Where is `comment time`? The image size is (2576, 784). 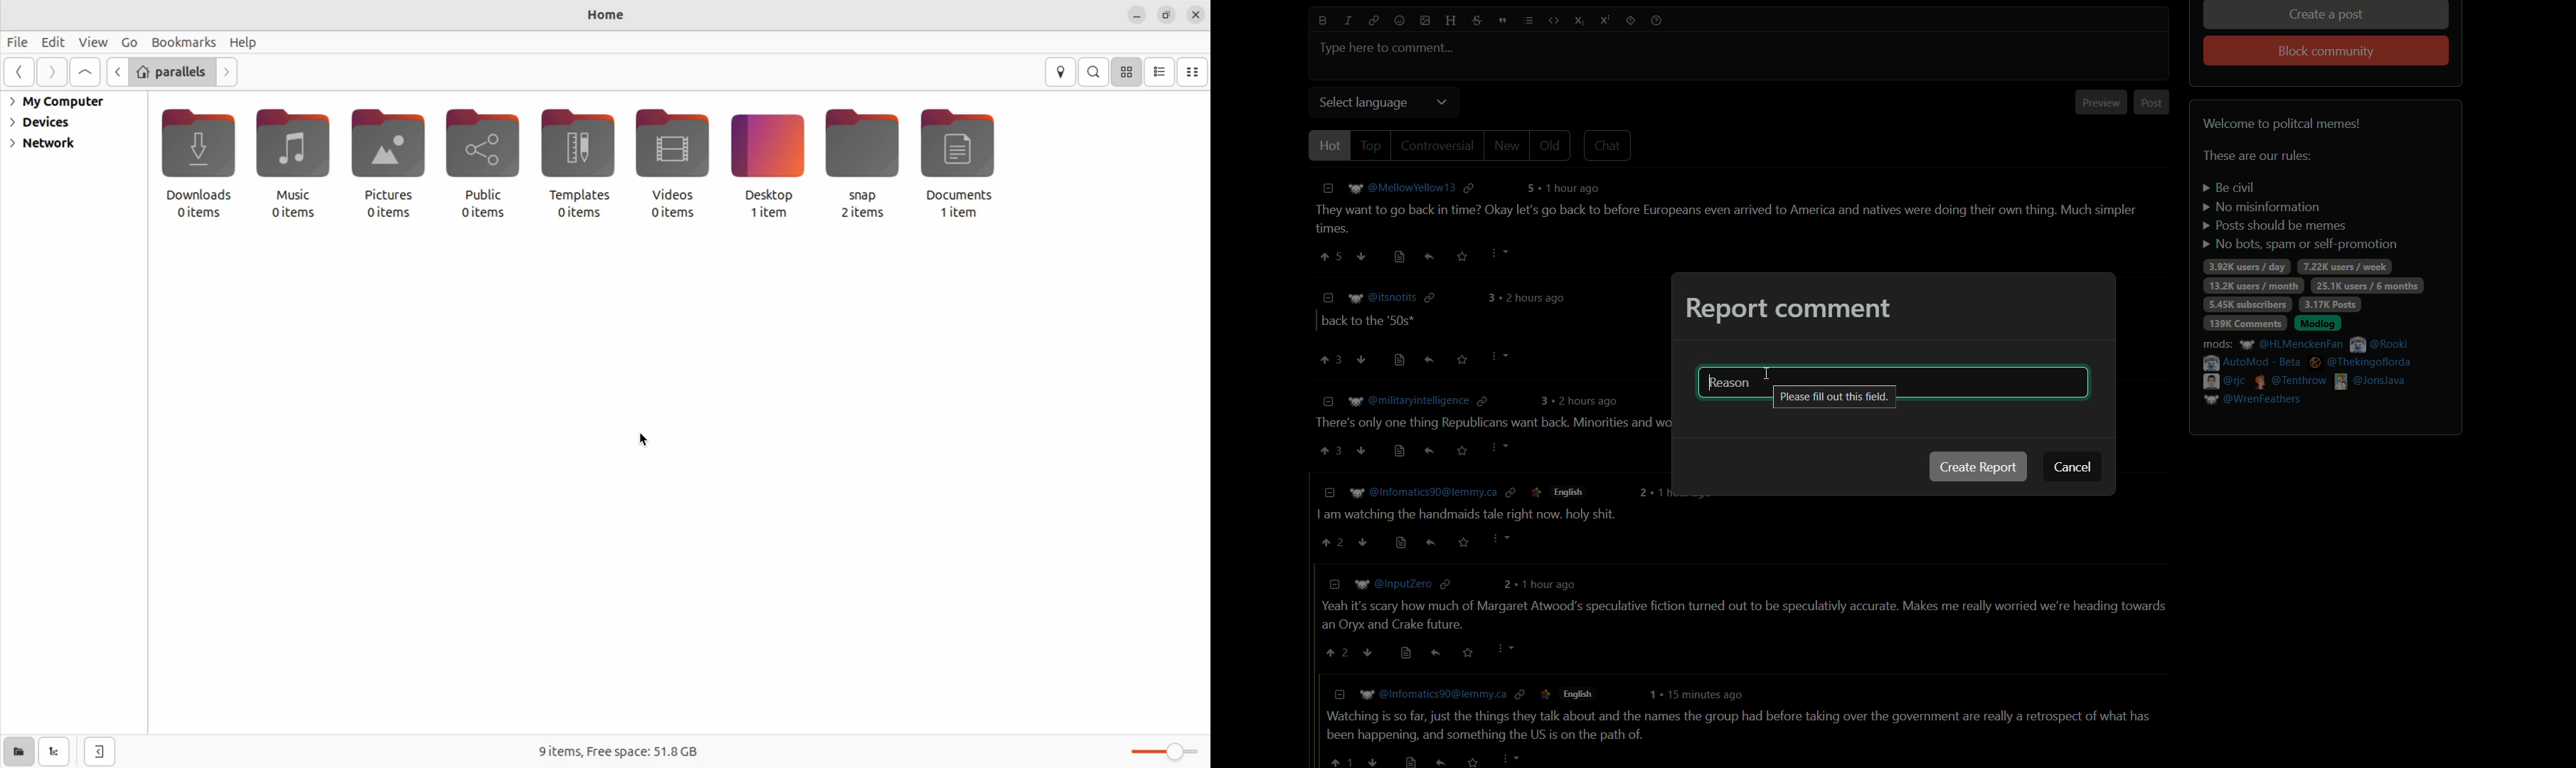
comment time is located at coordinates (1529, 298).